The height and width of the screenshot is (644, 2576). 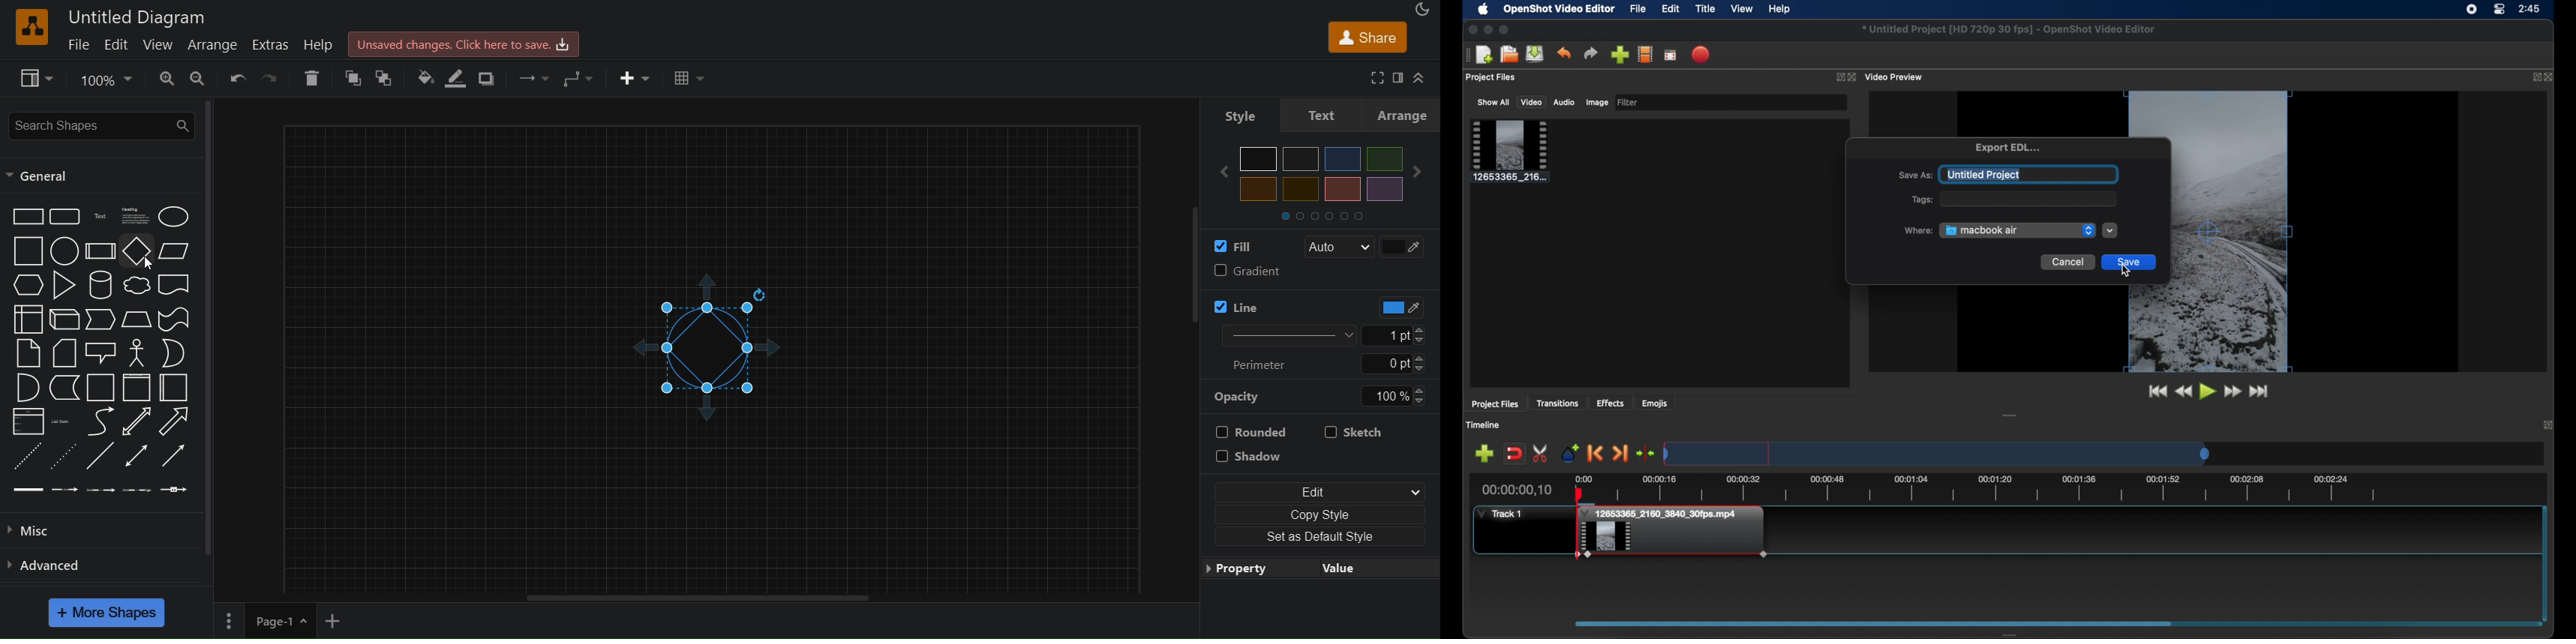 I want to click on add marker, so click(x=1570, y=452).